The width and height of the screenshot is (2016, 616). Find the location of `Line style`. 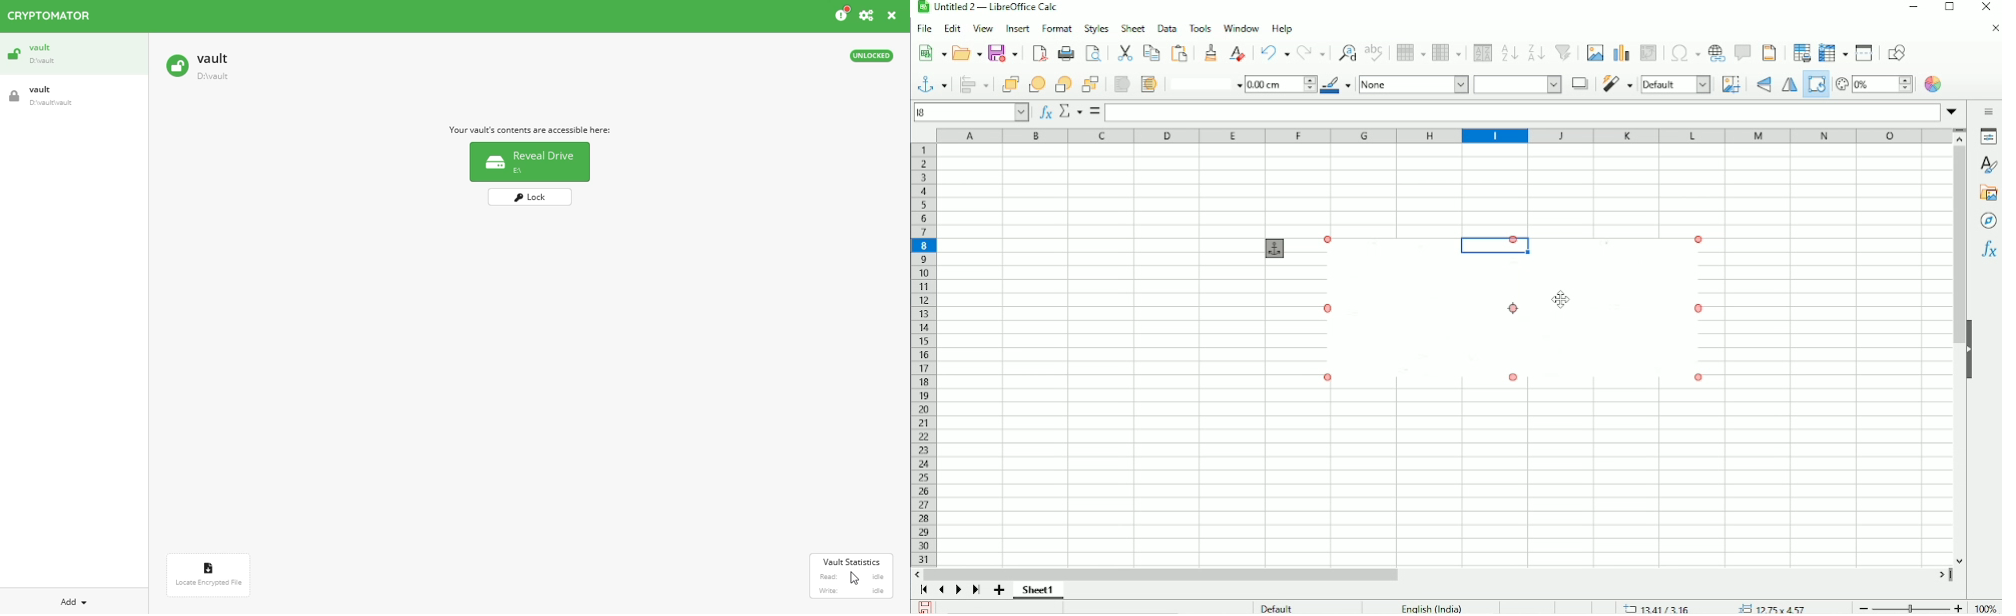

Line style is located at coordinates (1202, 84).